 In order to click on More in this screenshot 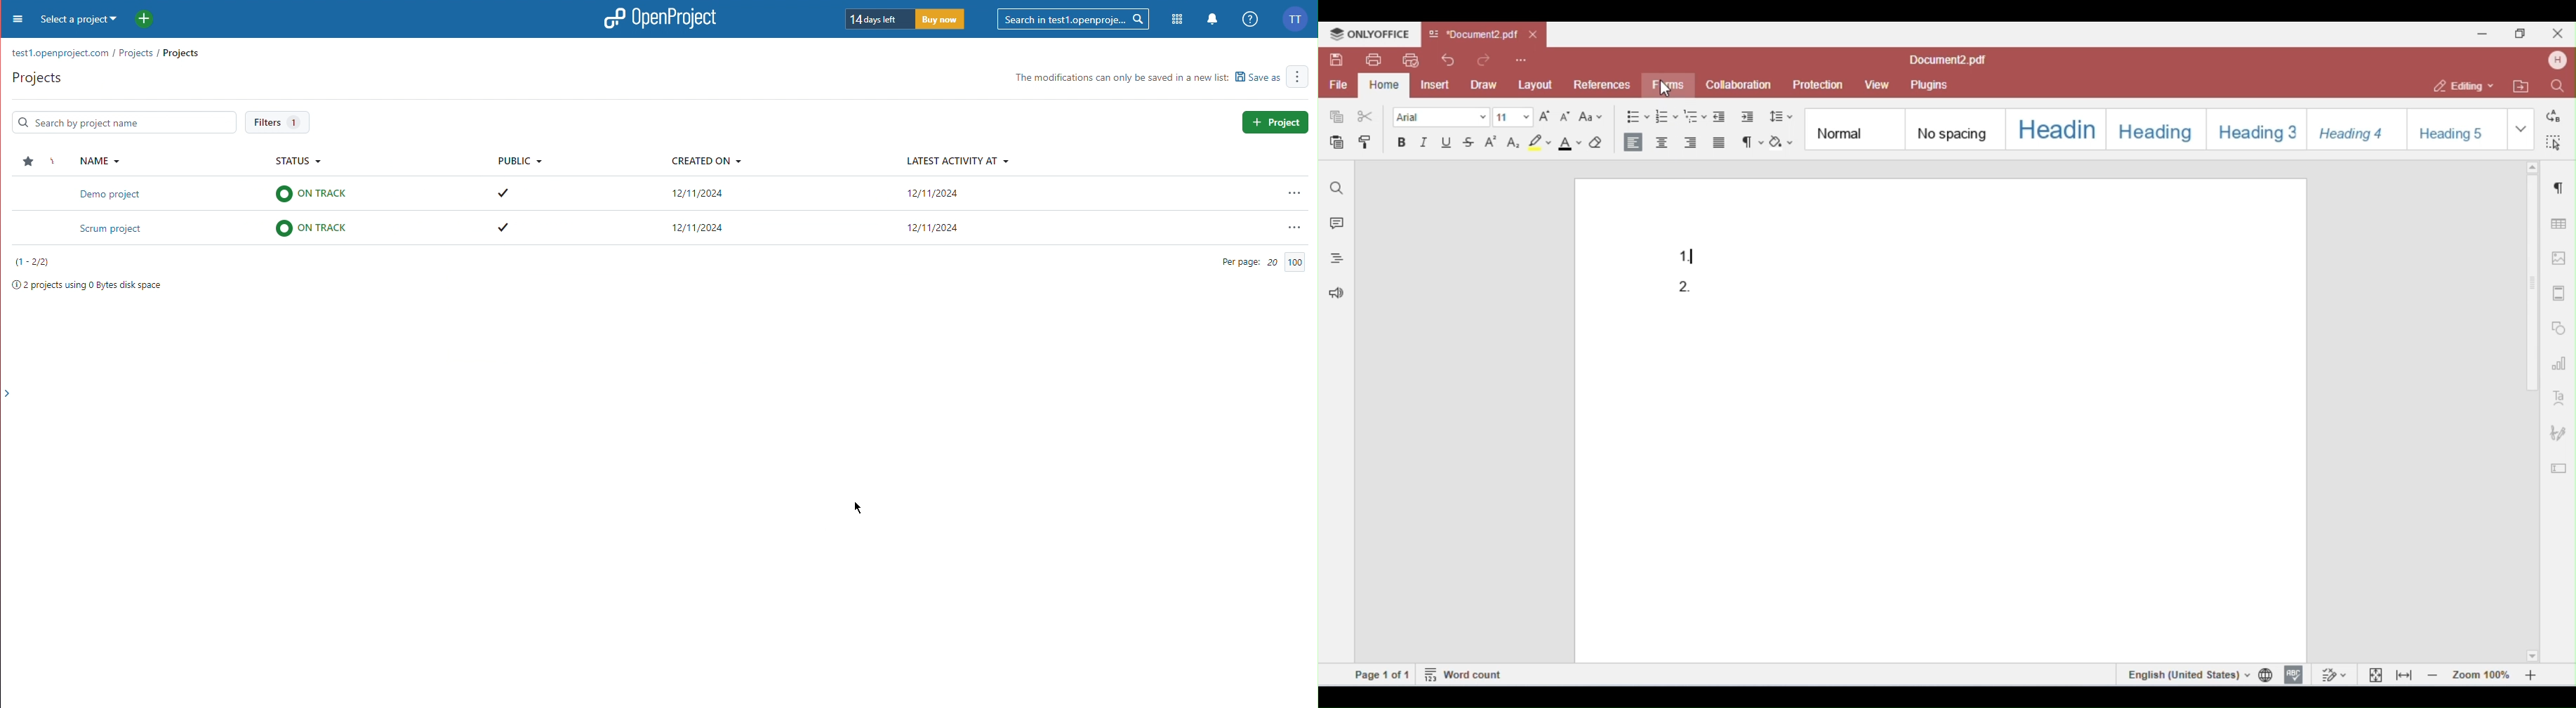, I will do `click(1298, 77)`.